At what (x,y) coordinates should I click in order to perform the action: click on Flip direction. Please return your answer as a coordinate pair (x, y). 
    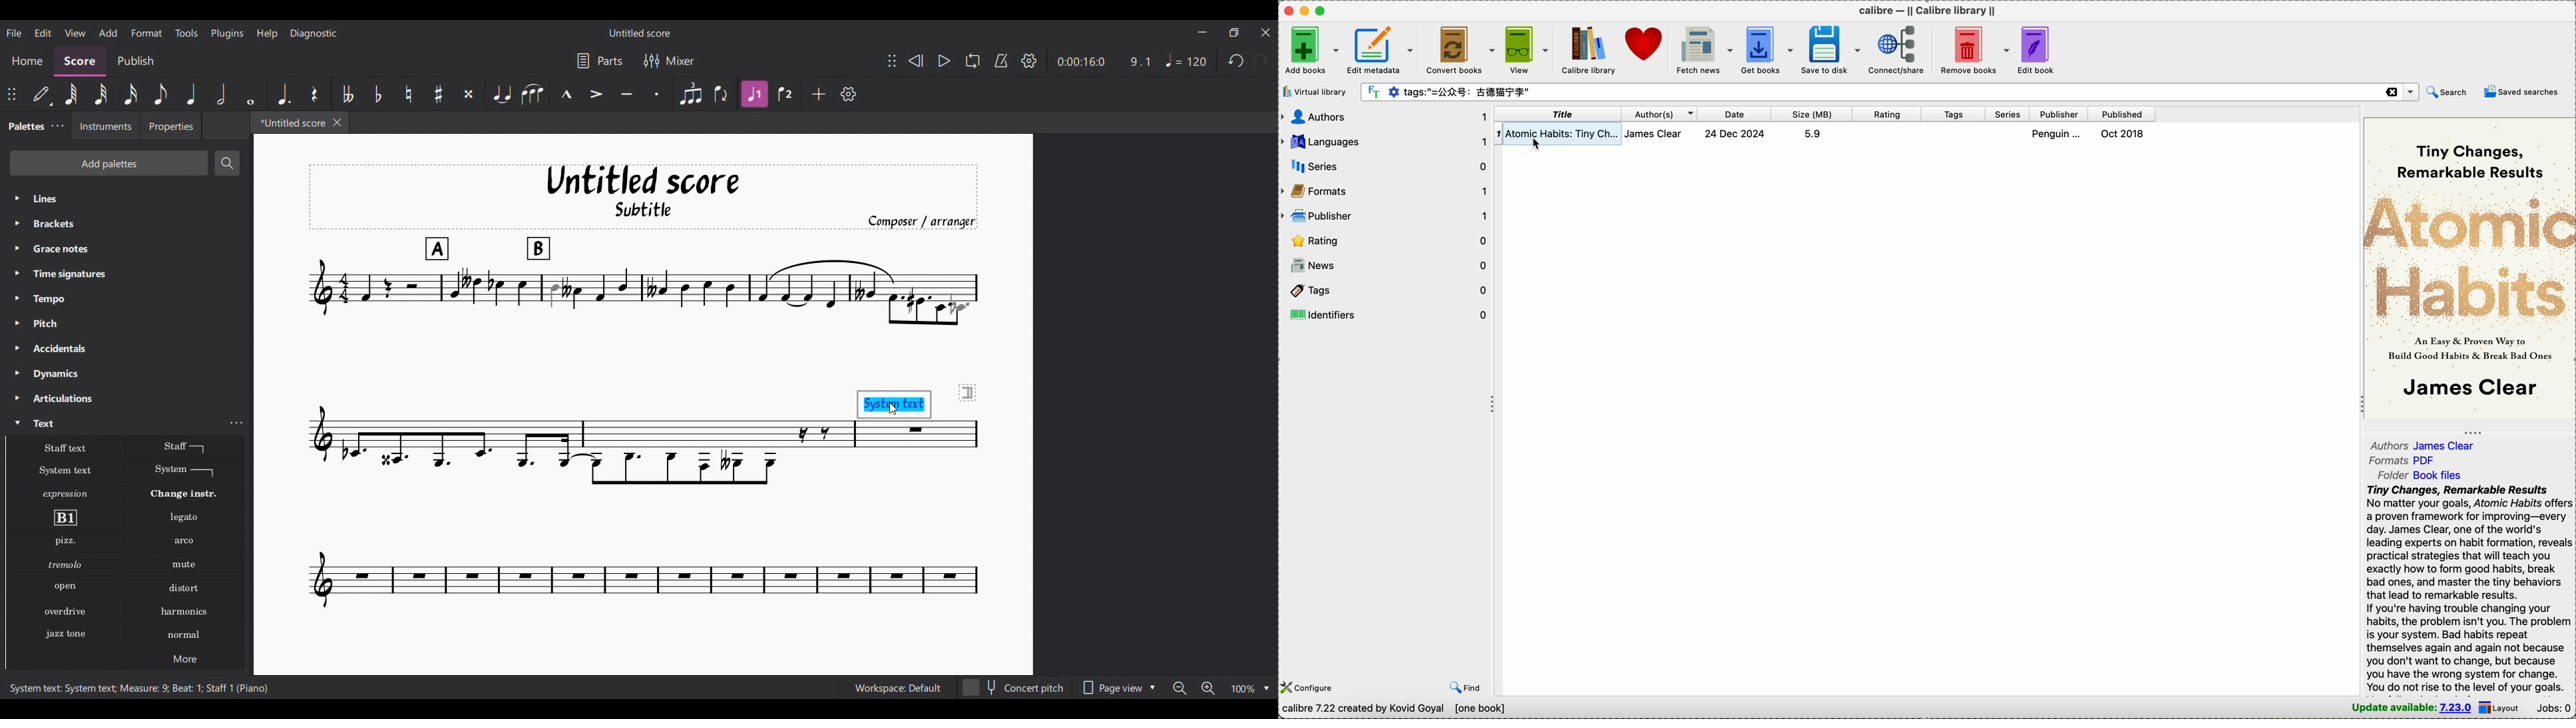
    Looking at the image, I should click on (722, 93).